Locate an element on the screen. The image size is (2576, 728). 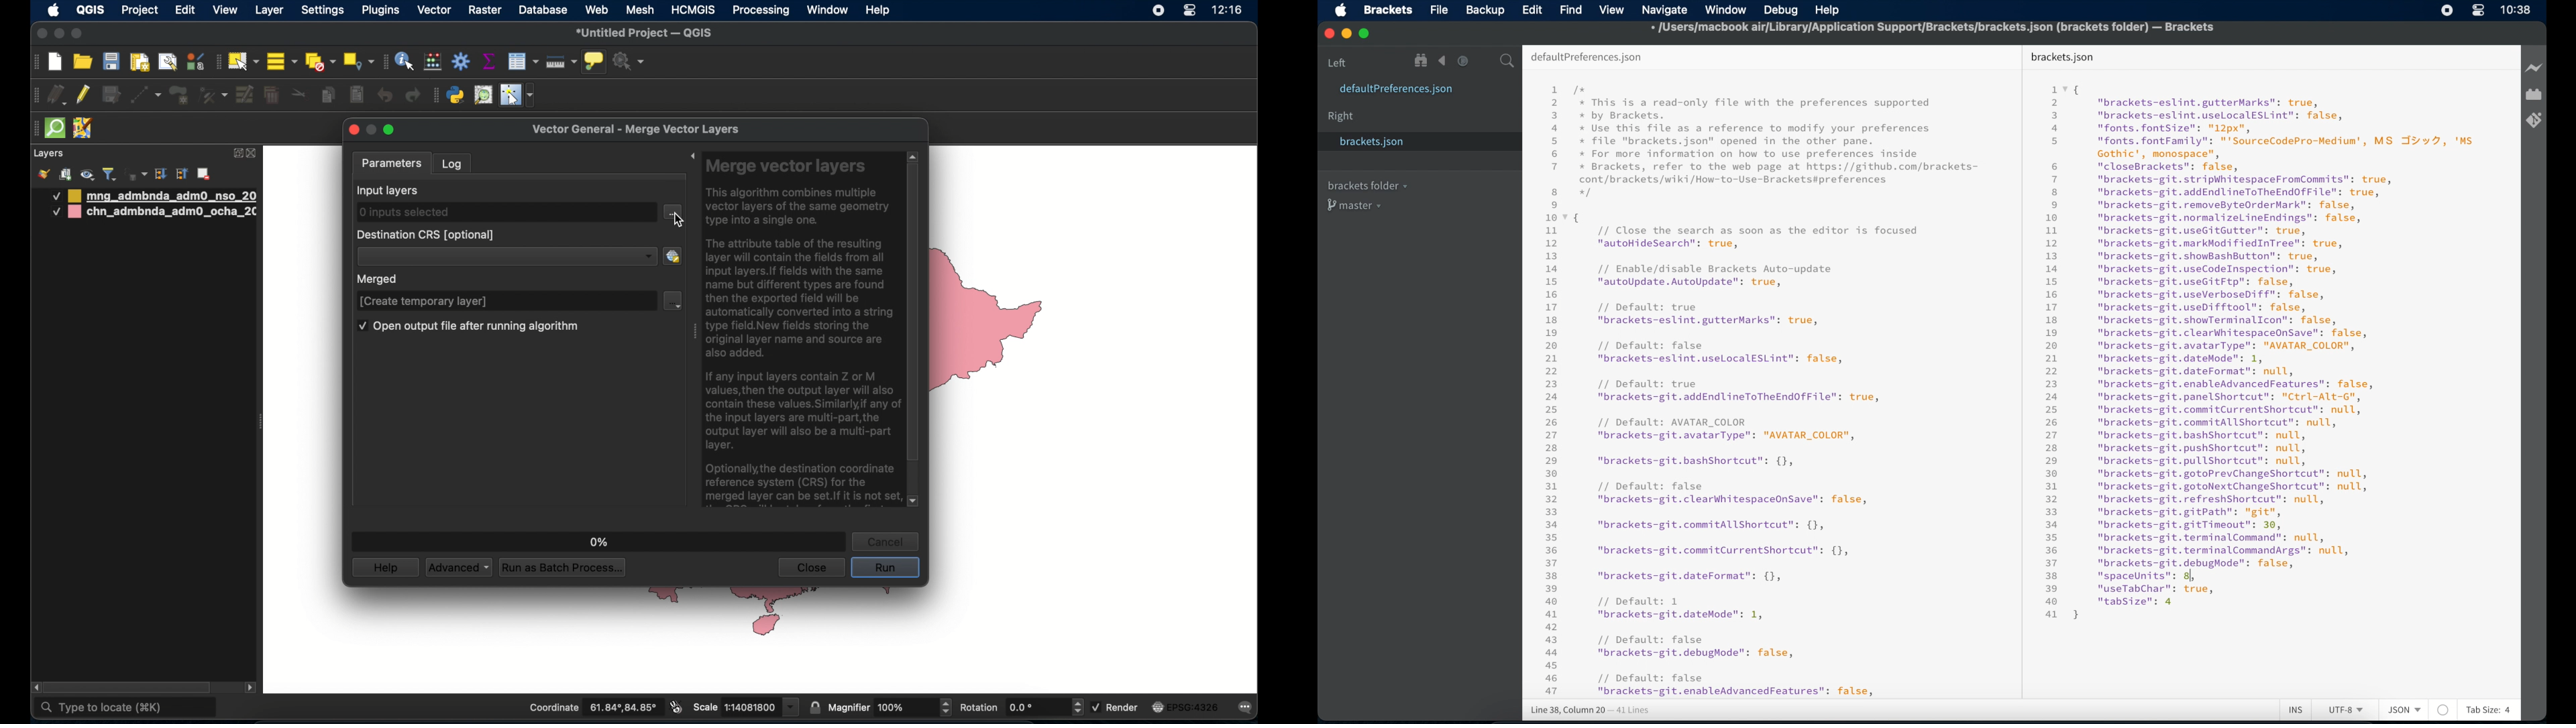
log is located at coordinates (453, 163).